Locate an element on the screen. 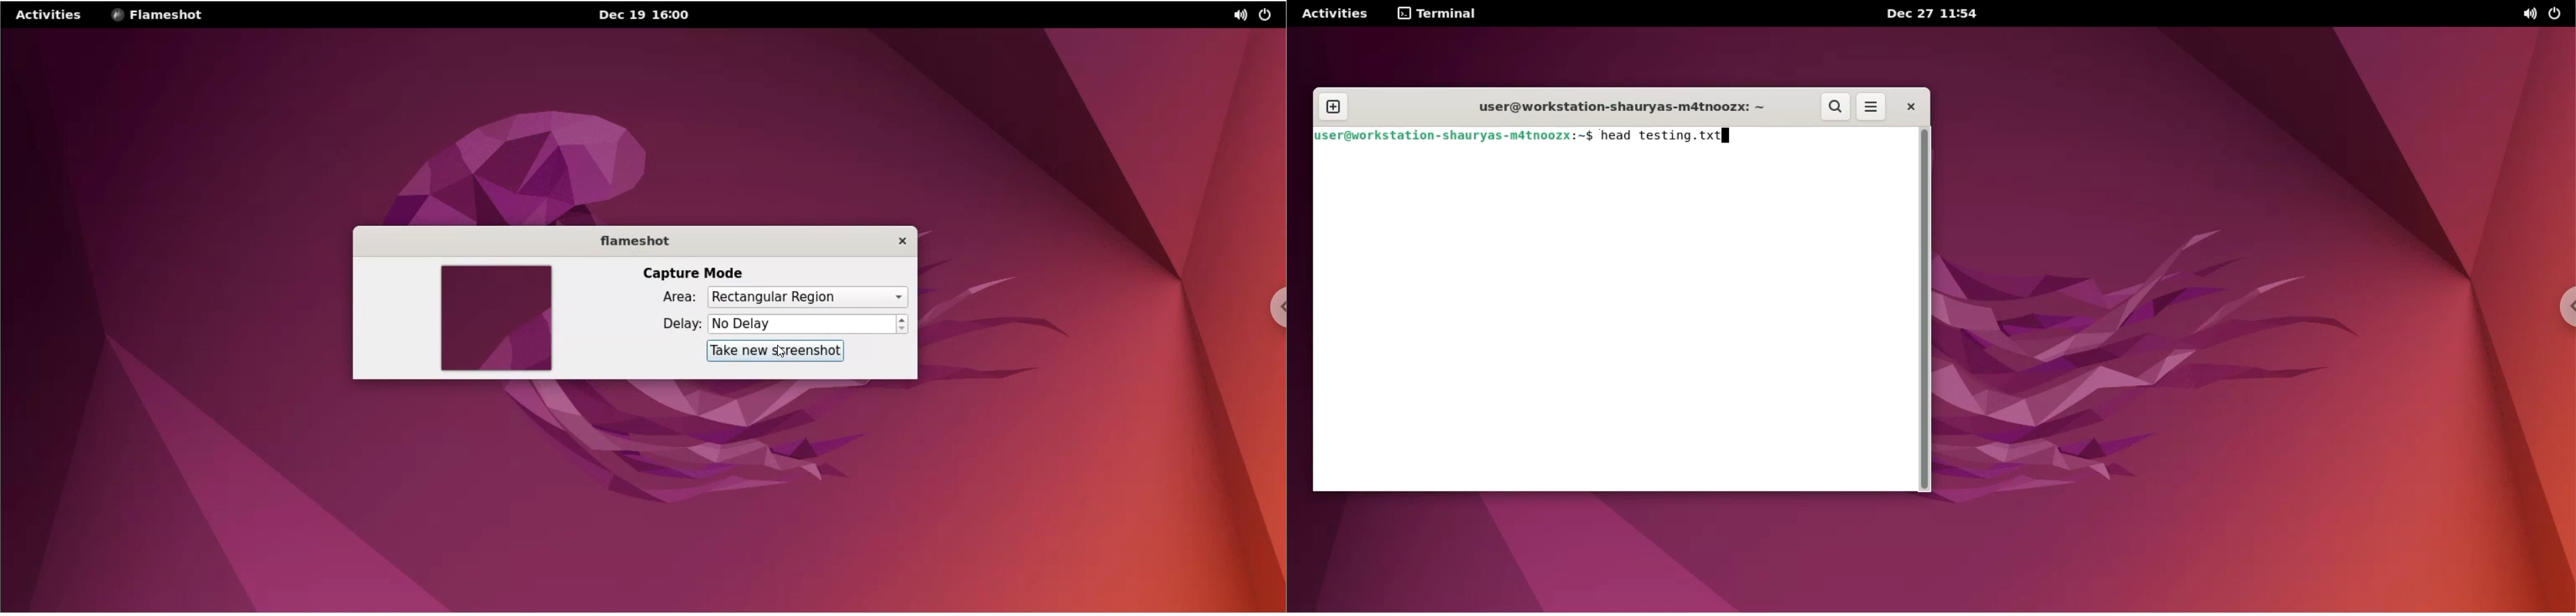  search is located at coordinates (1834, 107).